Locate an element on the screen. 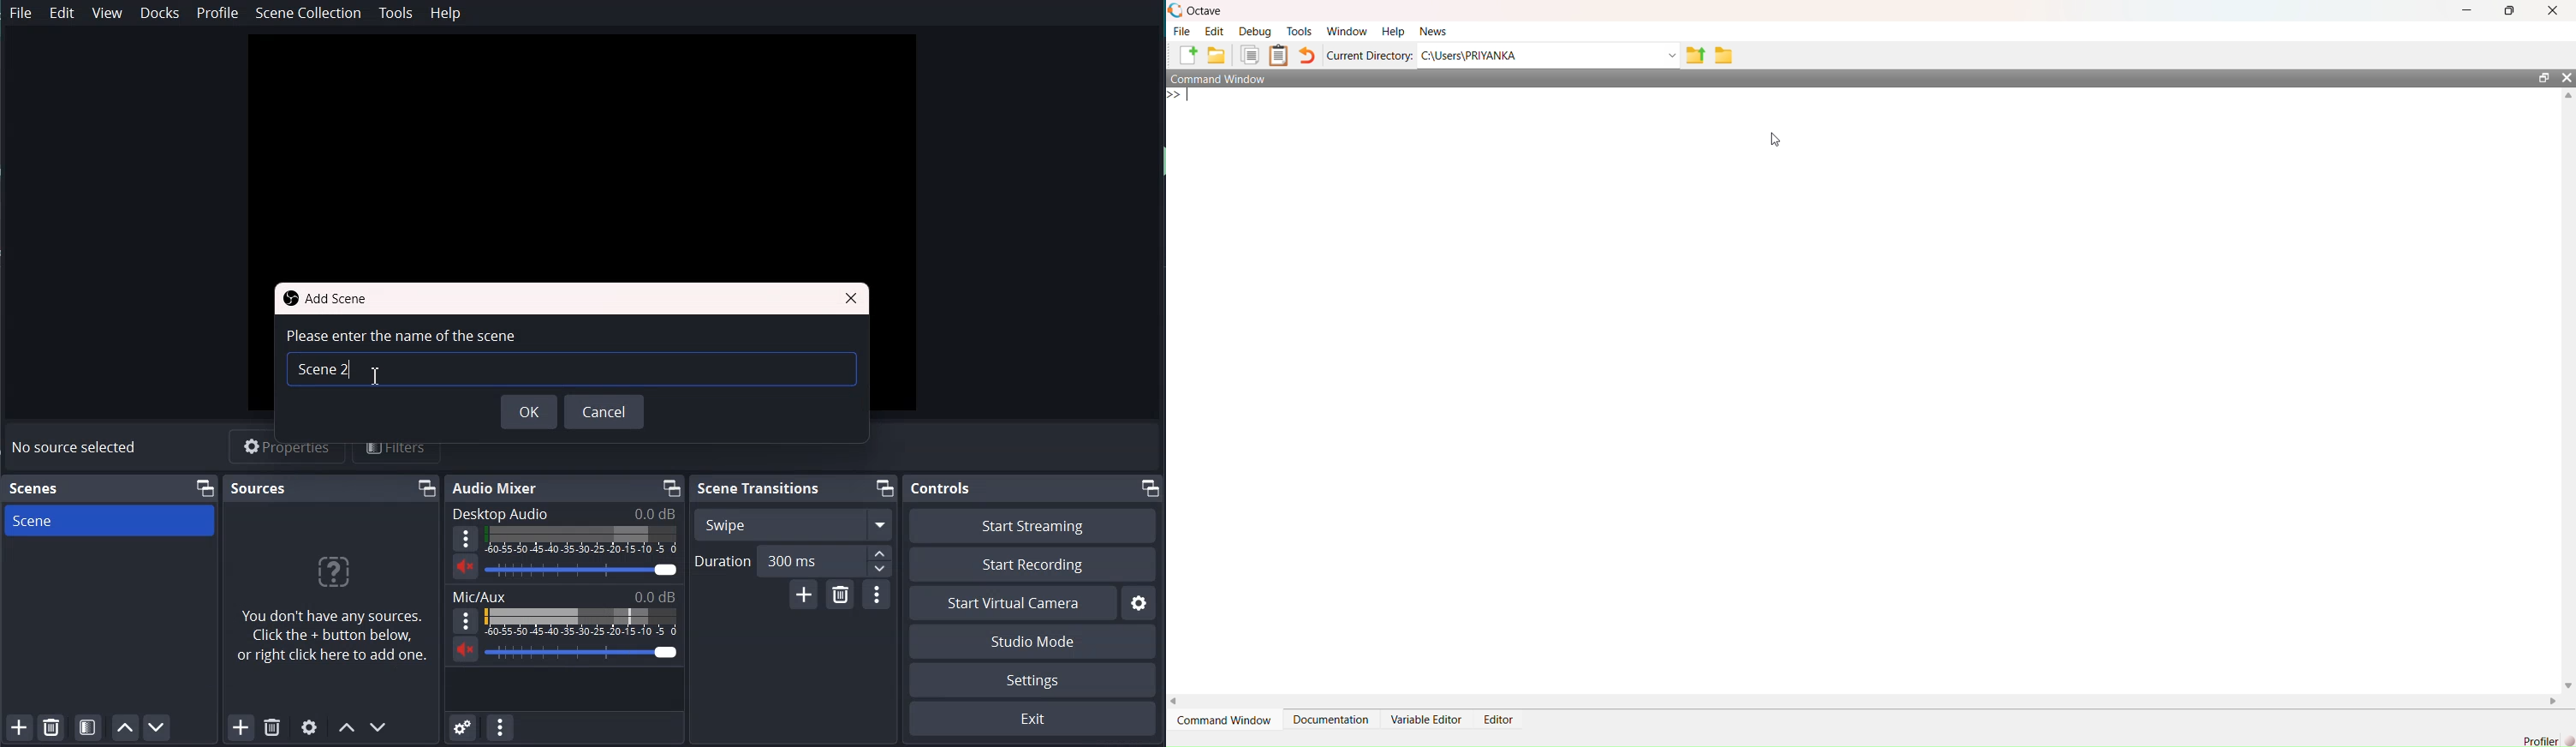 The image size is (2576, 756). Maximize is located at coordinates (427, 488).